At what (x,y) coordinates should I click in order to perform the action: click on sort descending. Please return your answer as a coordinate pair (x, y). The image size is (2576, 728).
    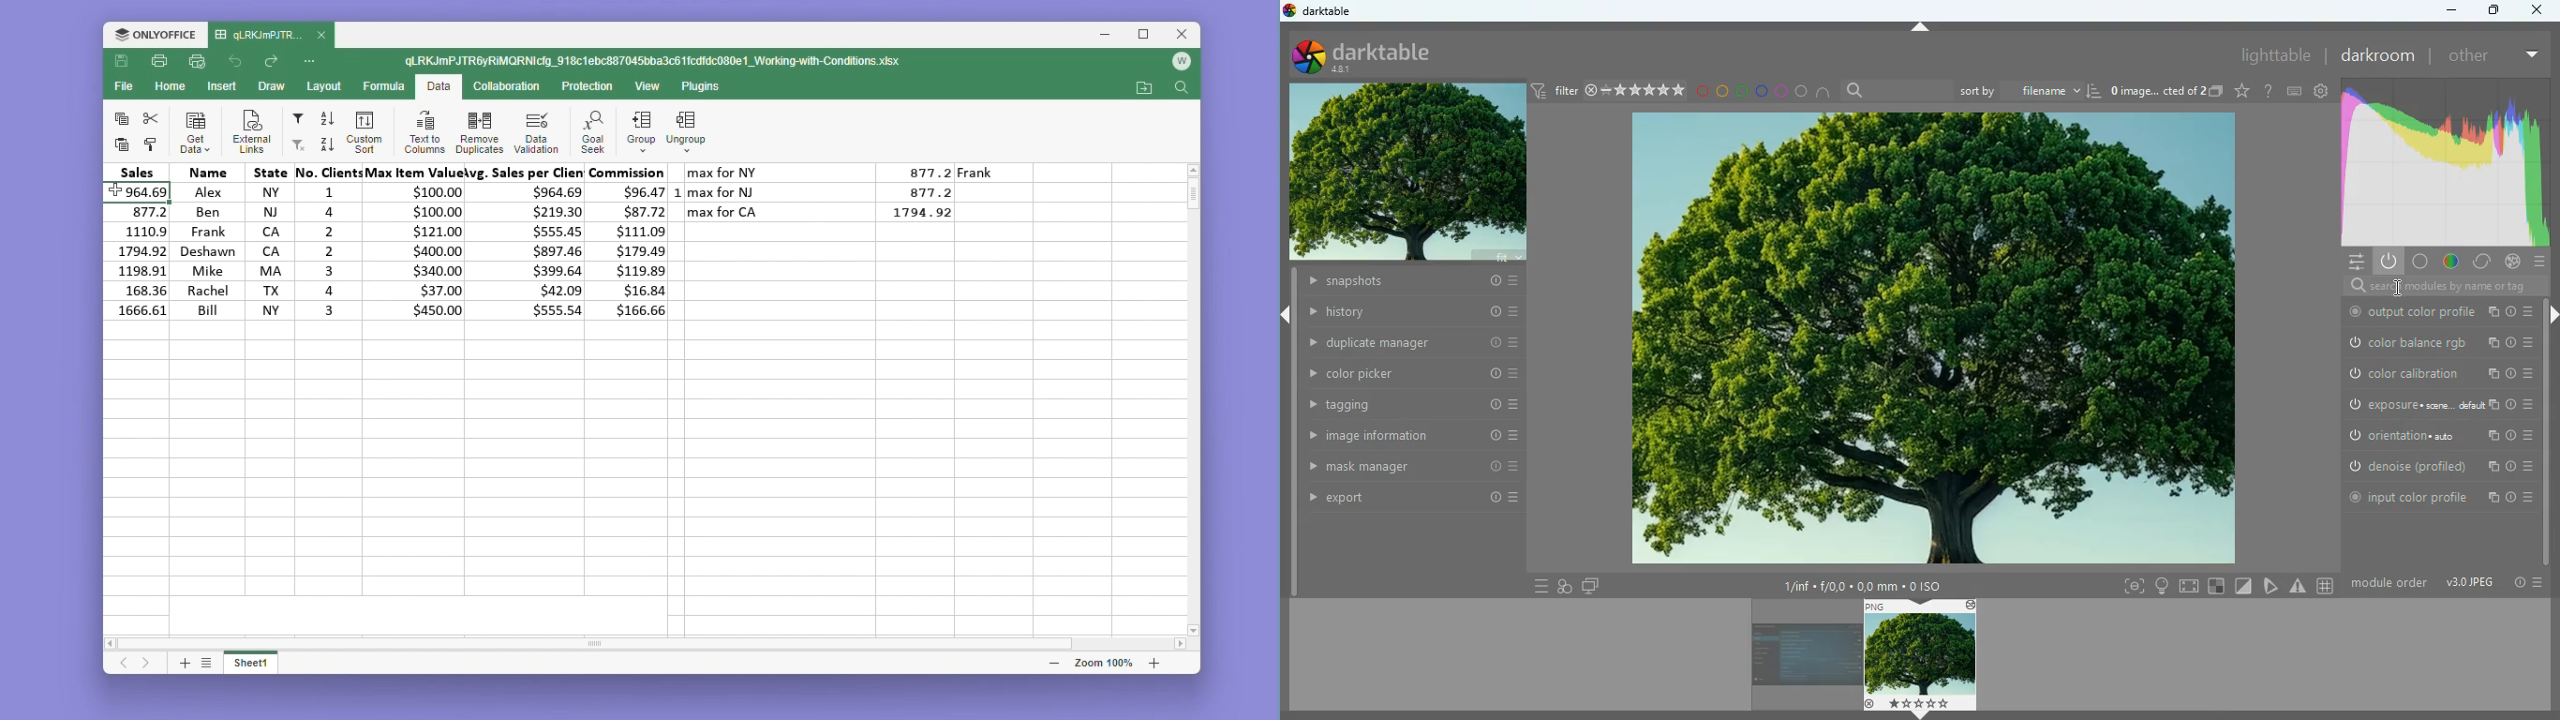
    Looking at the image, I should click on (326, 144).